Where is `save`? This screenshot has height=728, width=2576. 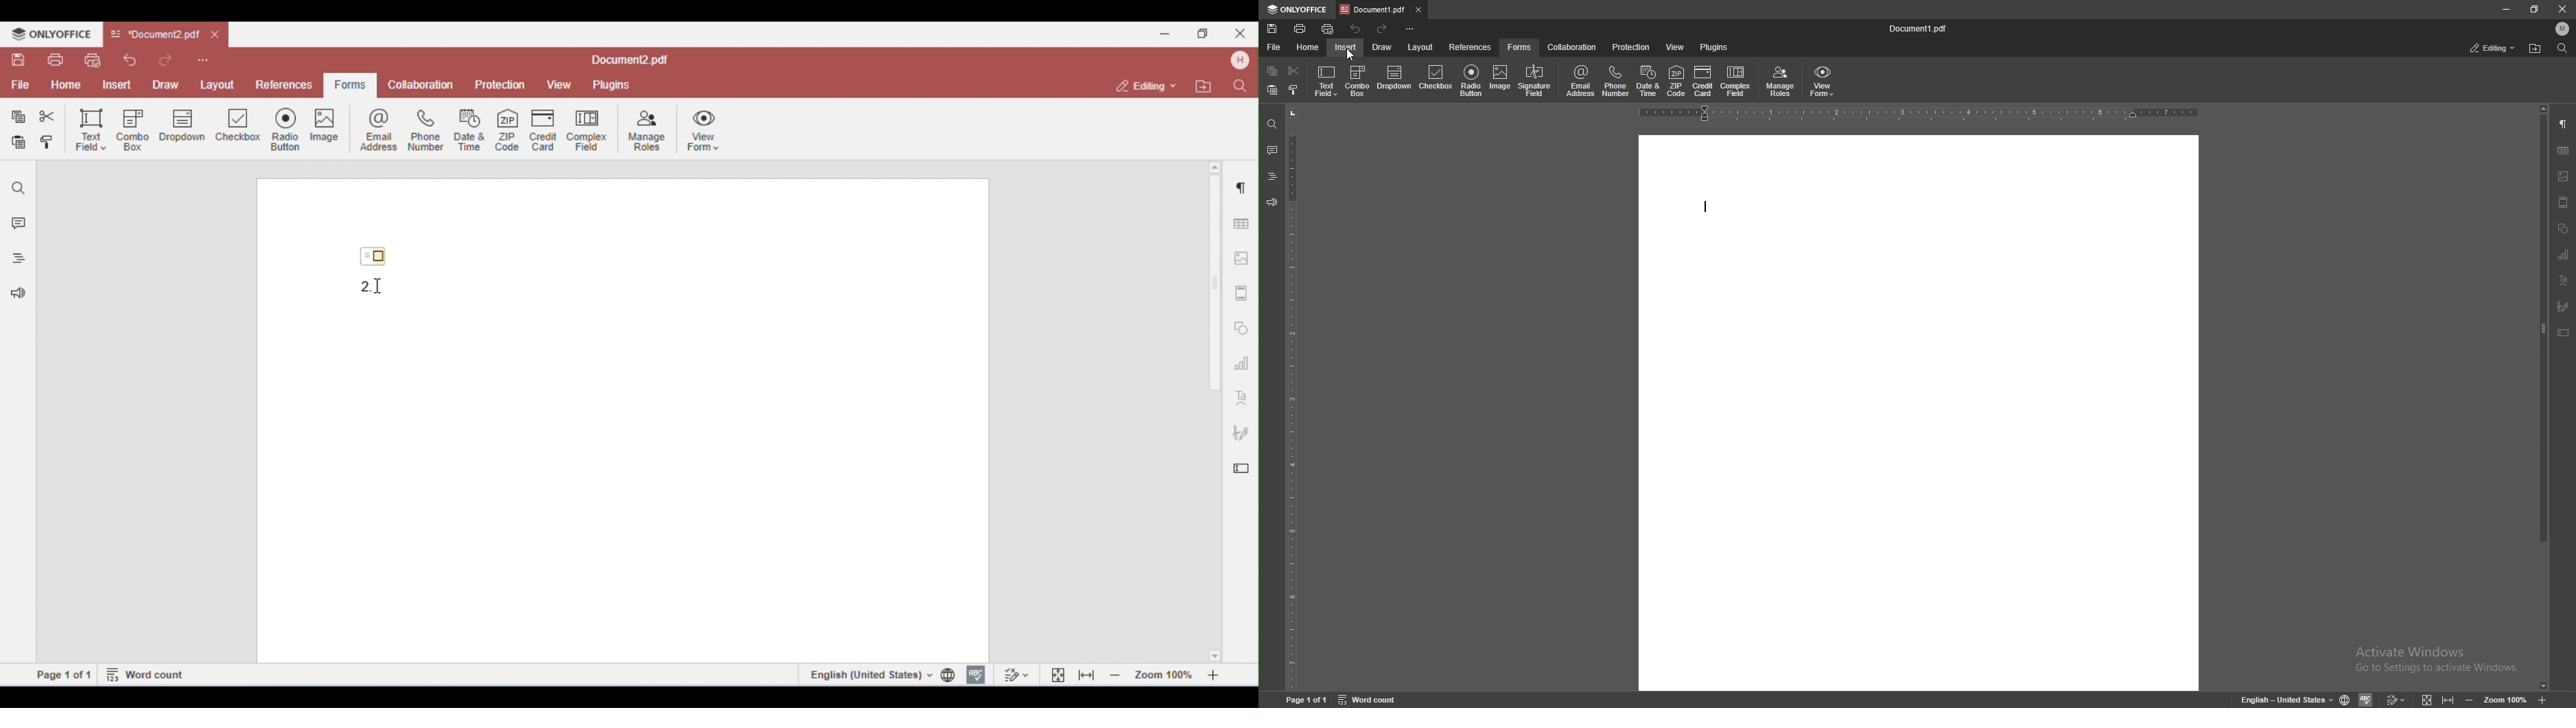 save is located at coordinates (1272, 29).